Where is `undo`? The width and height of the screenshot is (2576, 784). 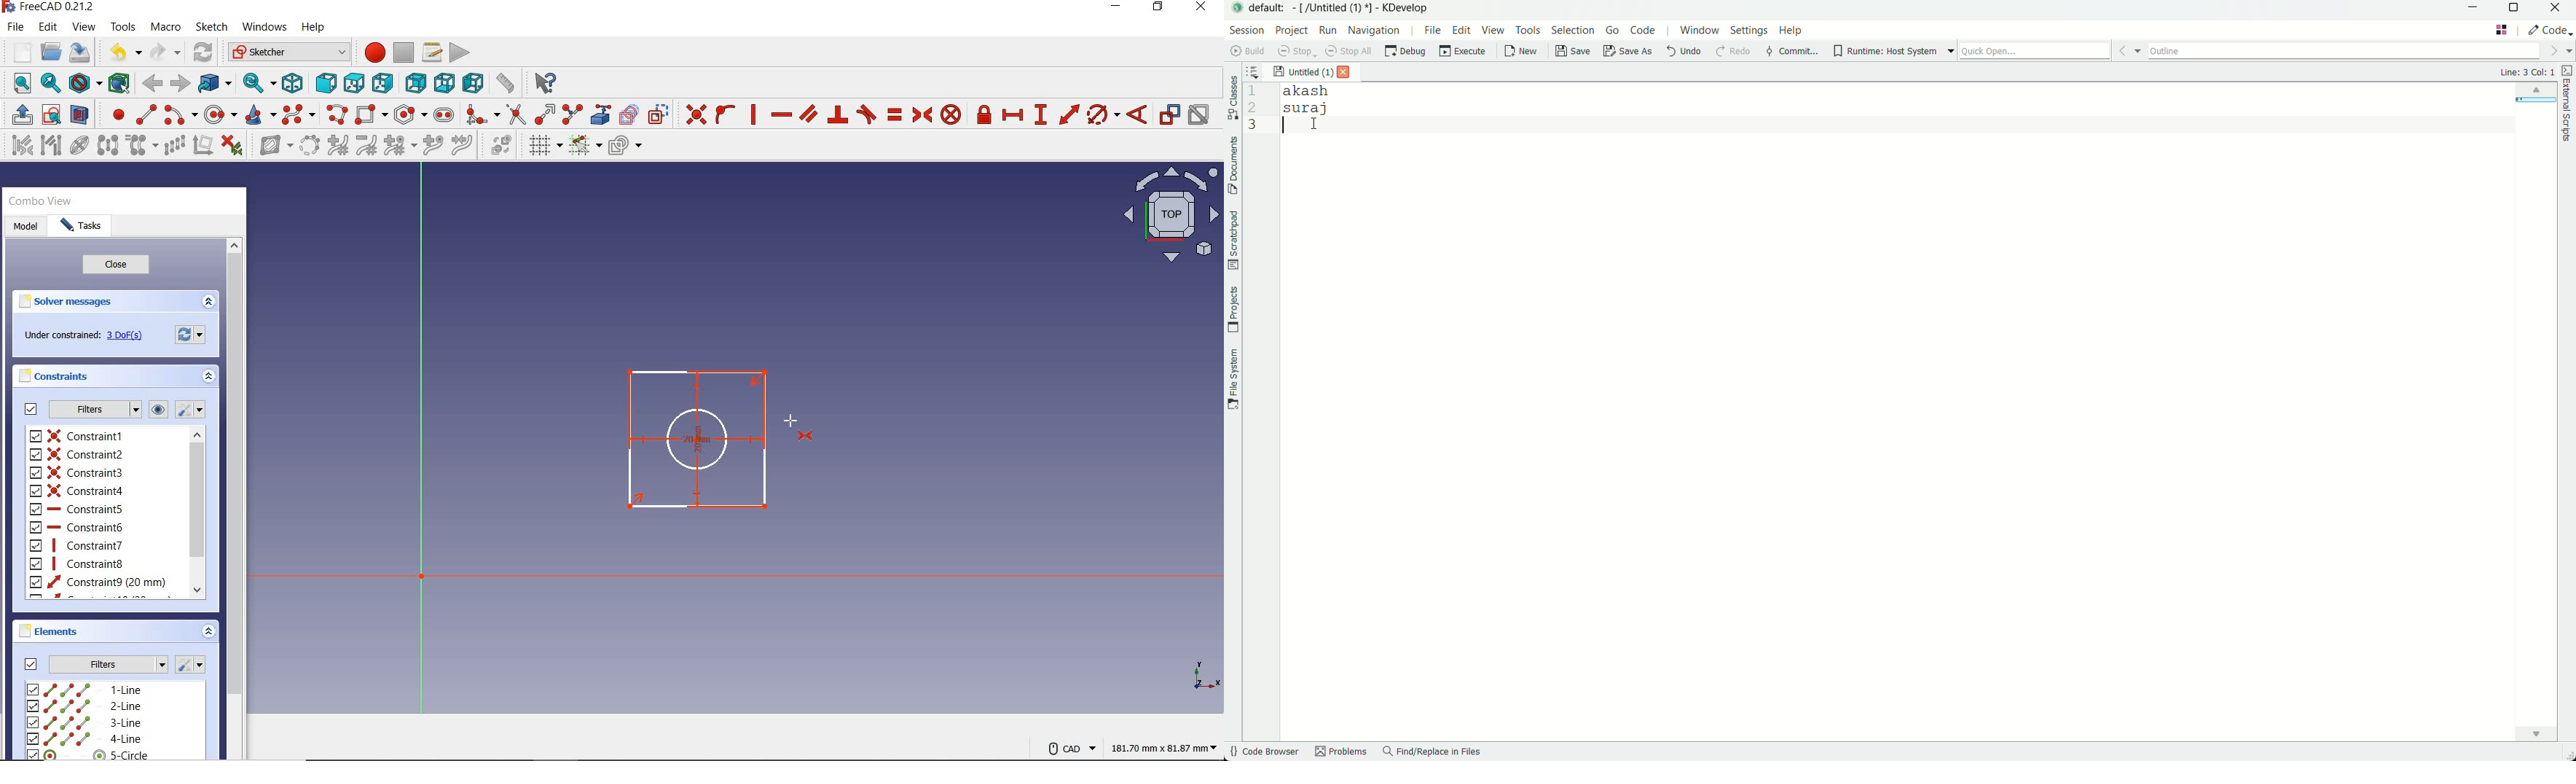
undo is located at coordinates (122, 51).